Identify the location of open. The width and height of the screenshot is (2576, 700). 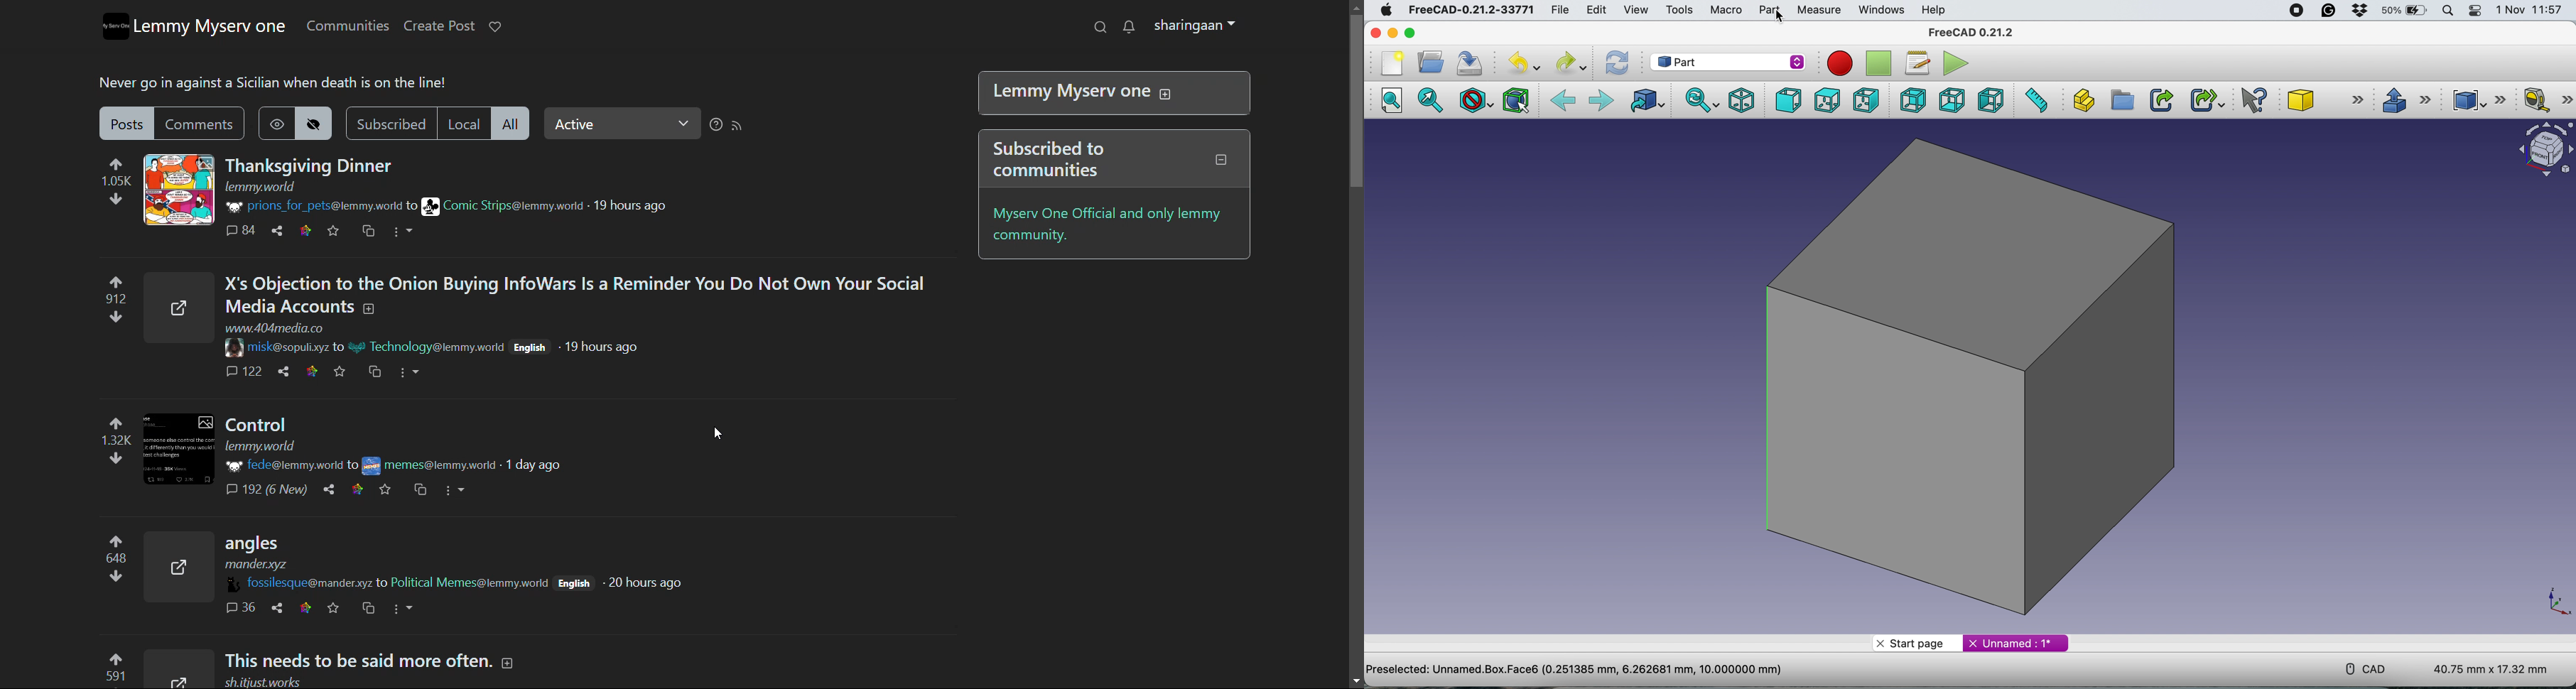
(1429, 62).